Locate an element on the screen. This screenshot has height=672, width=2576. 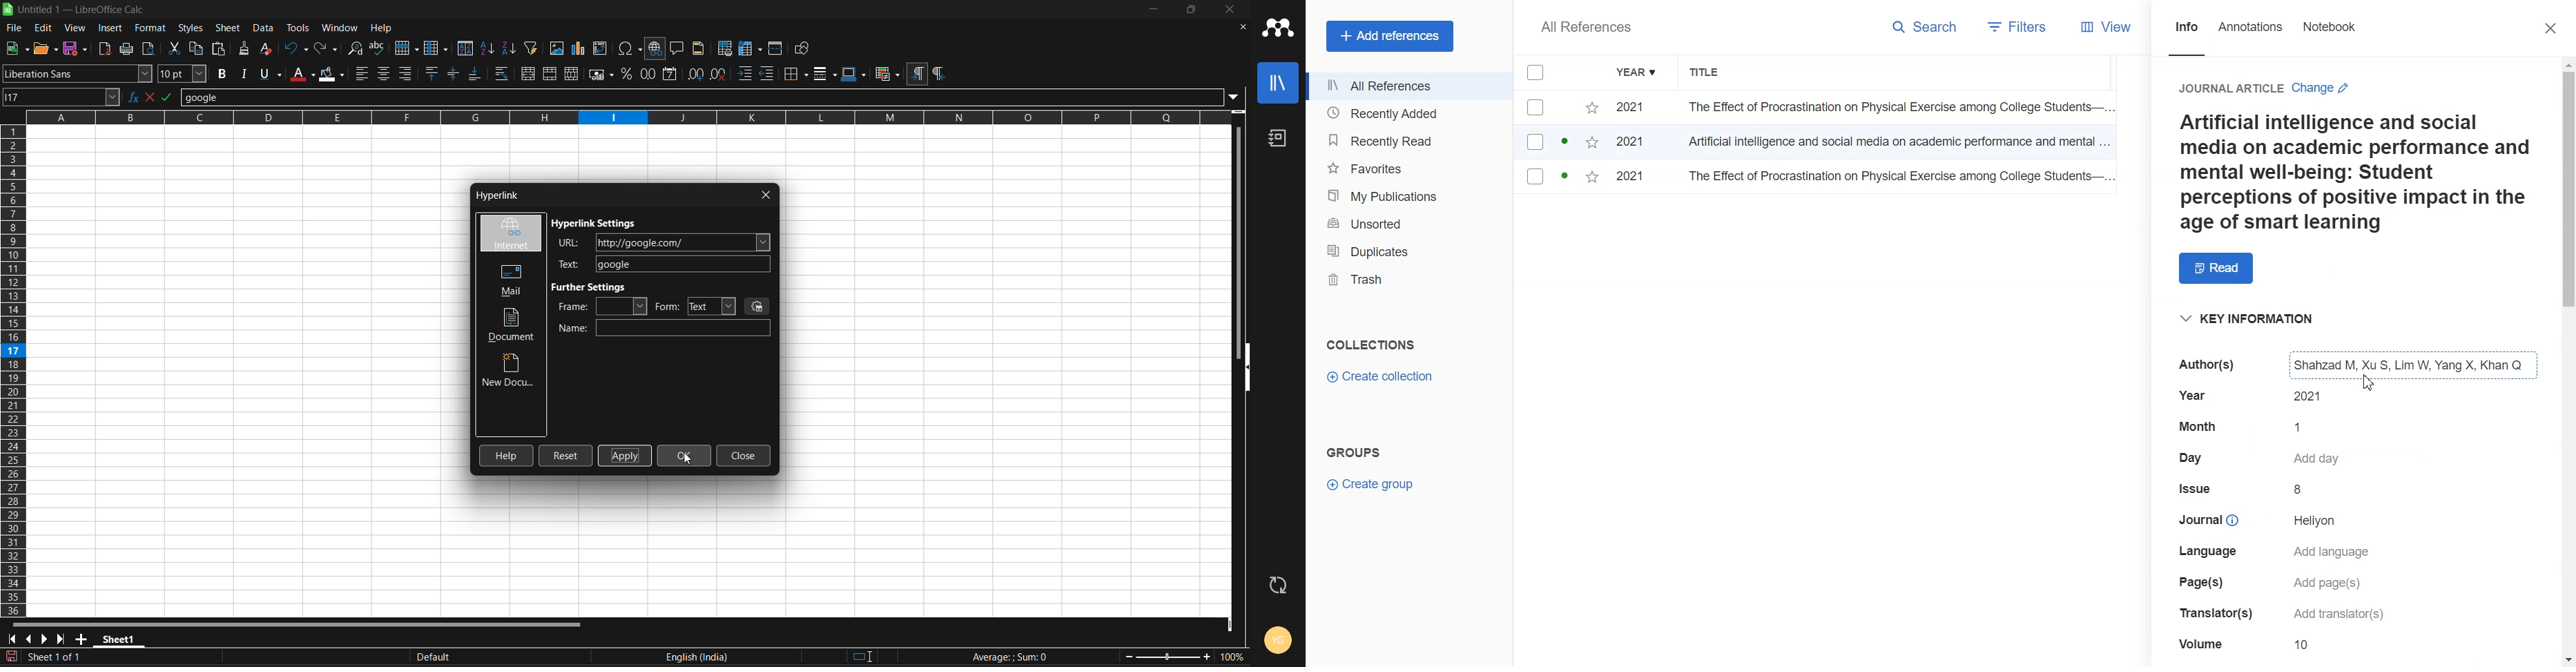
horizontal scroll bar is located at coordinates (306, 623).